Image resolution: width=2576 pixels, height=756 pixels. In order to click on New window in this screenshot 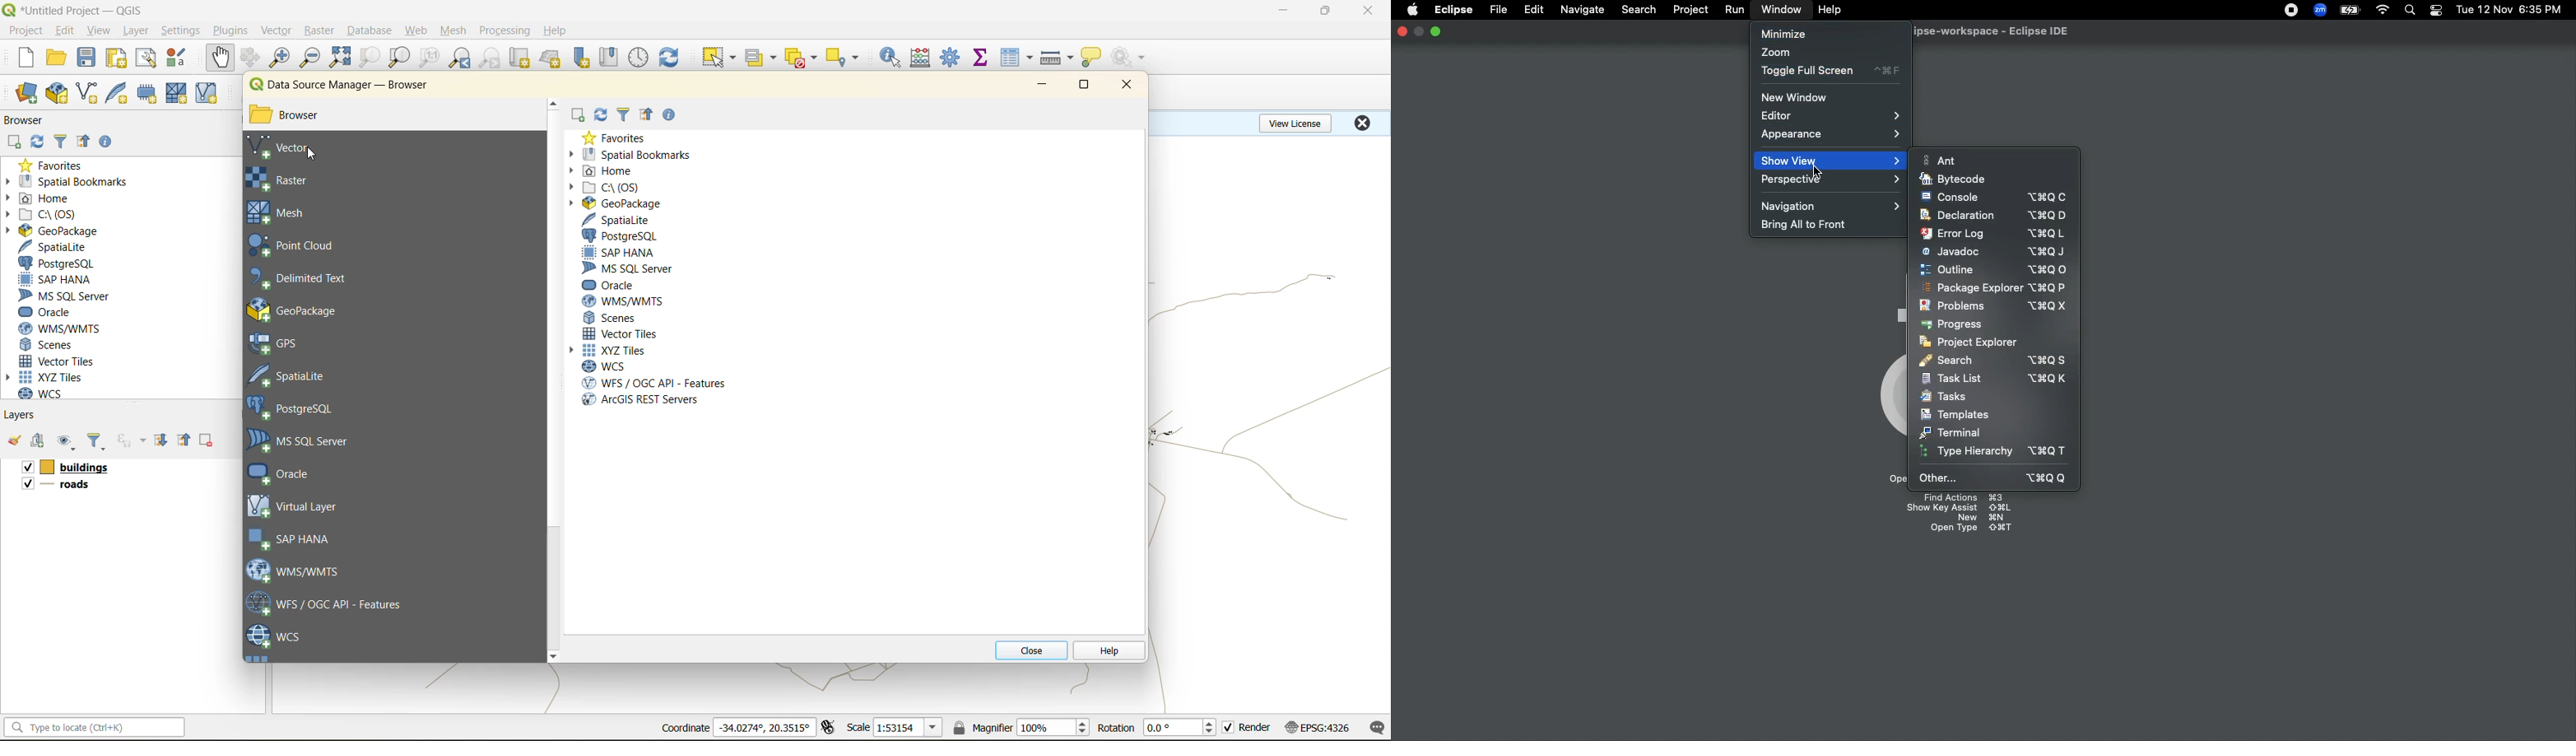, I will do `click(1800, 97)`.